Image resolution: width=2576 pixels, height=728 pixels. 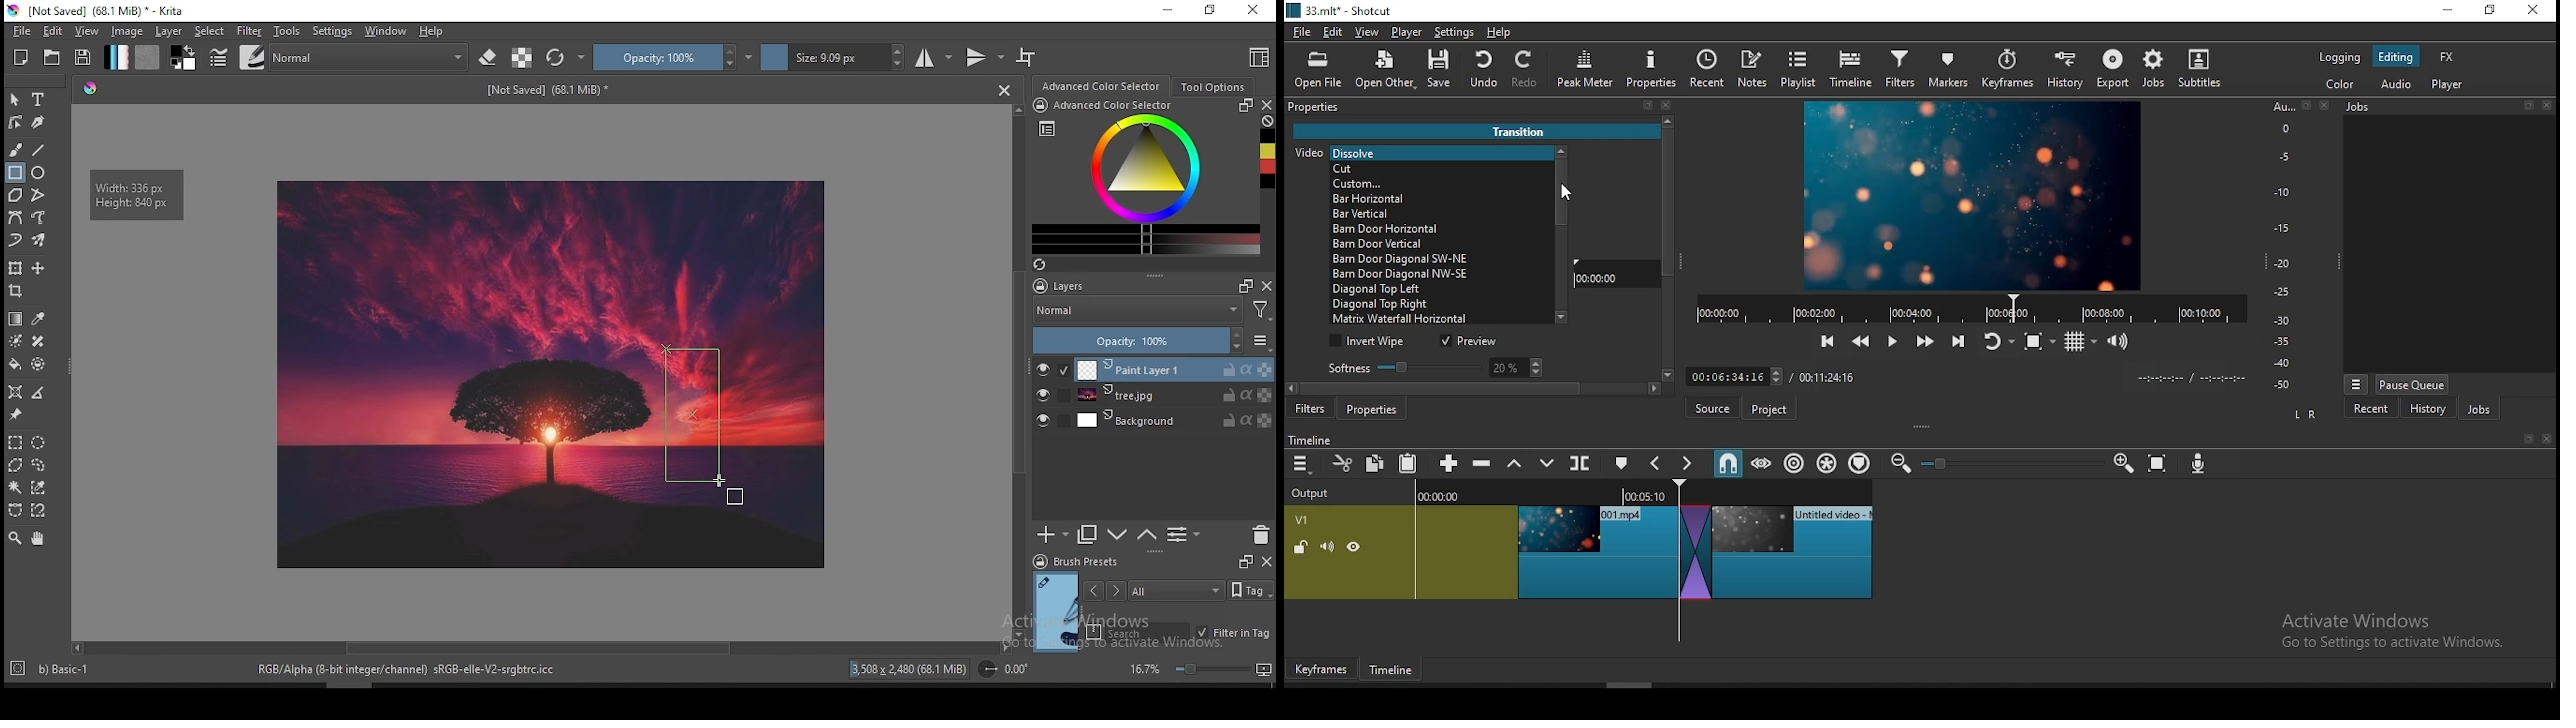 I want to click on audio bar, so click(x=2282, y=246).